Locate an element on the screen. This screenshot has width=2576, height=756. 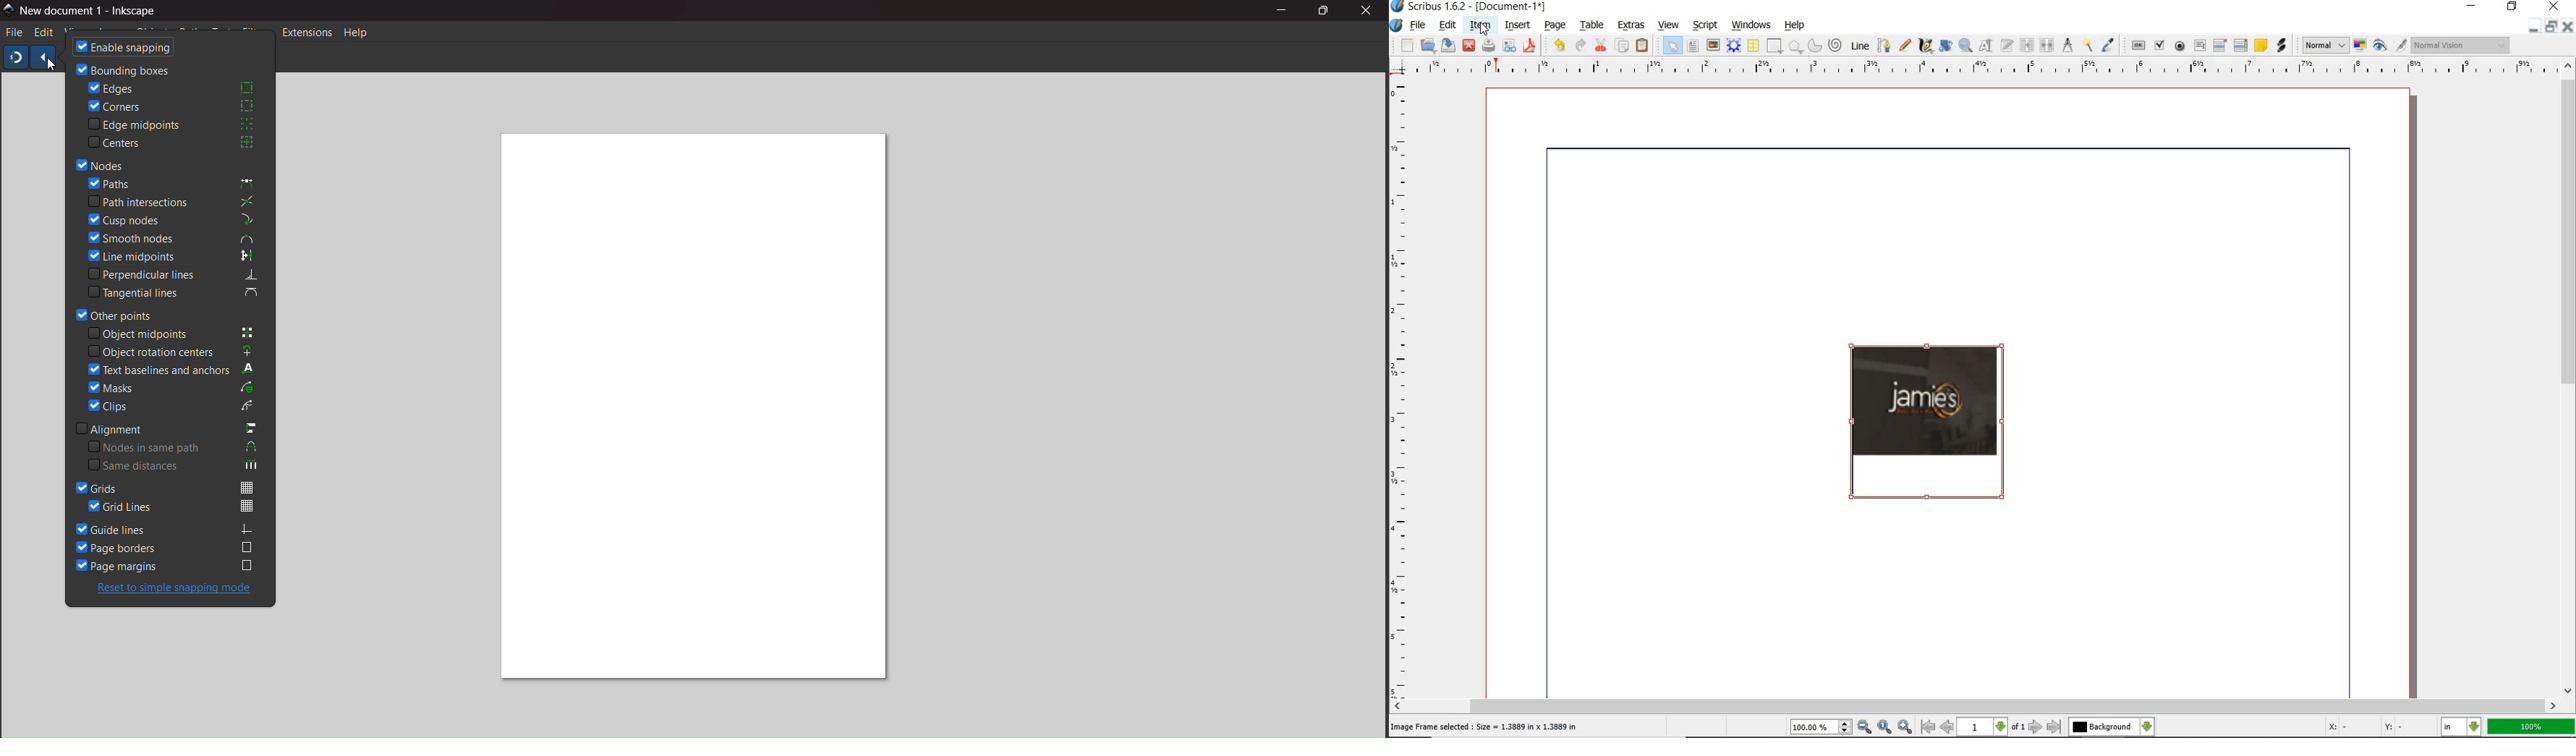
text frame is located at coordinates (1691, 47).